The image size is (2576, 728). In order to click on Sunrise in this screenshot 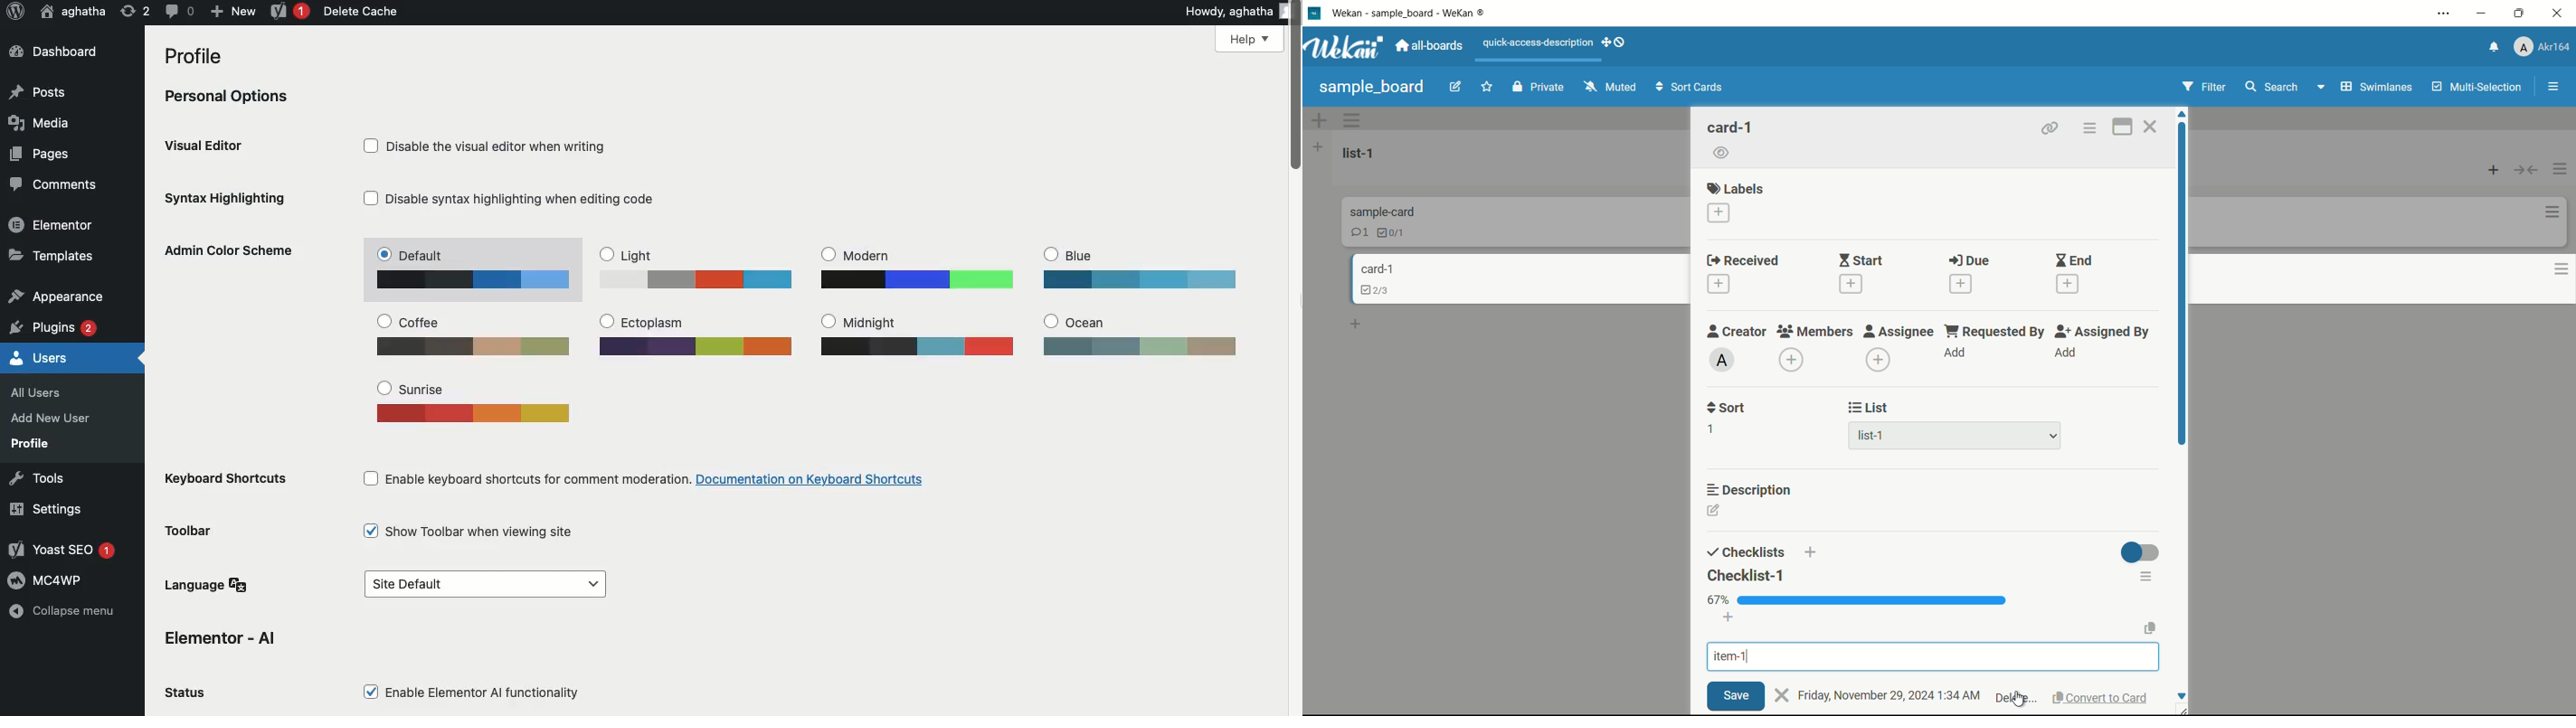, I will do `click(477, 403)`.